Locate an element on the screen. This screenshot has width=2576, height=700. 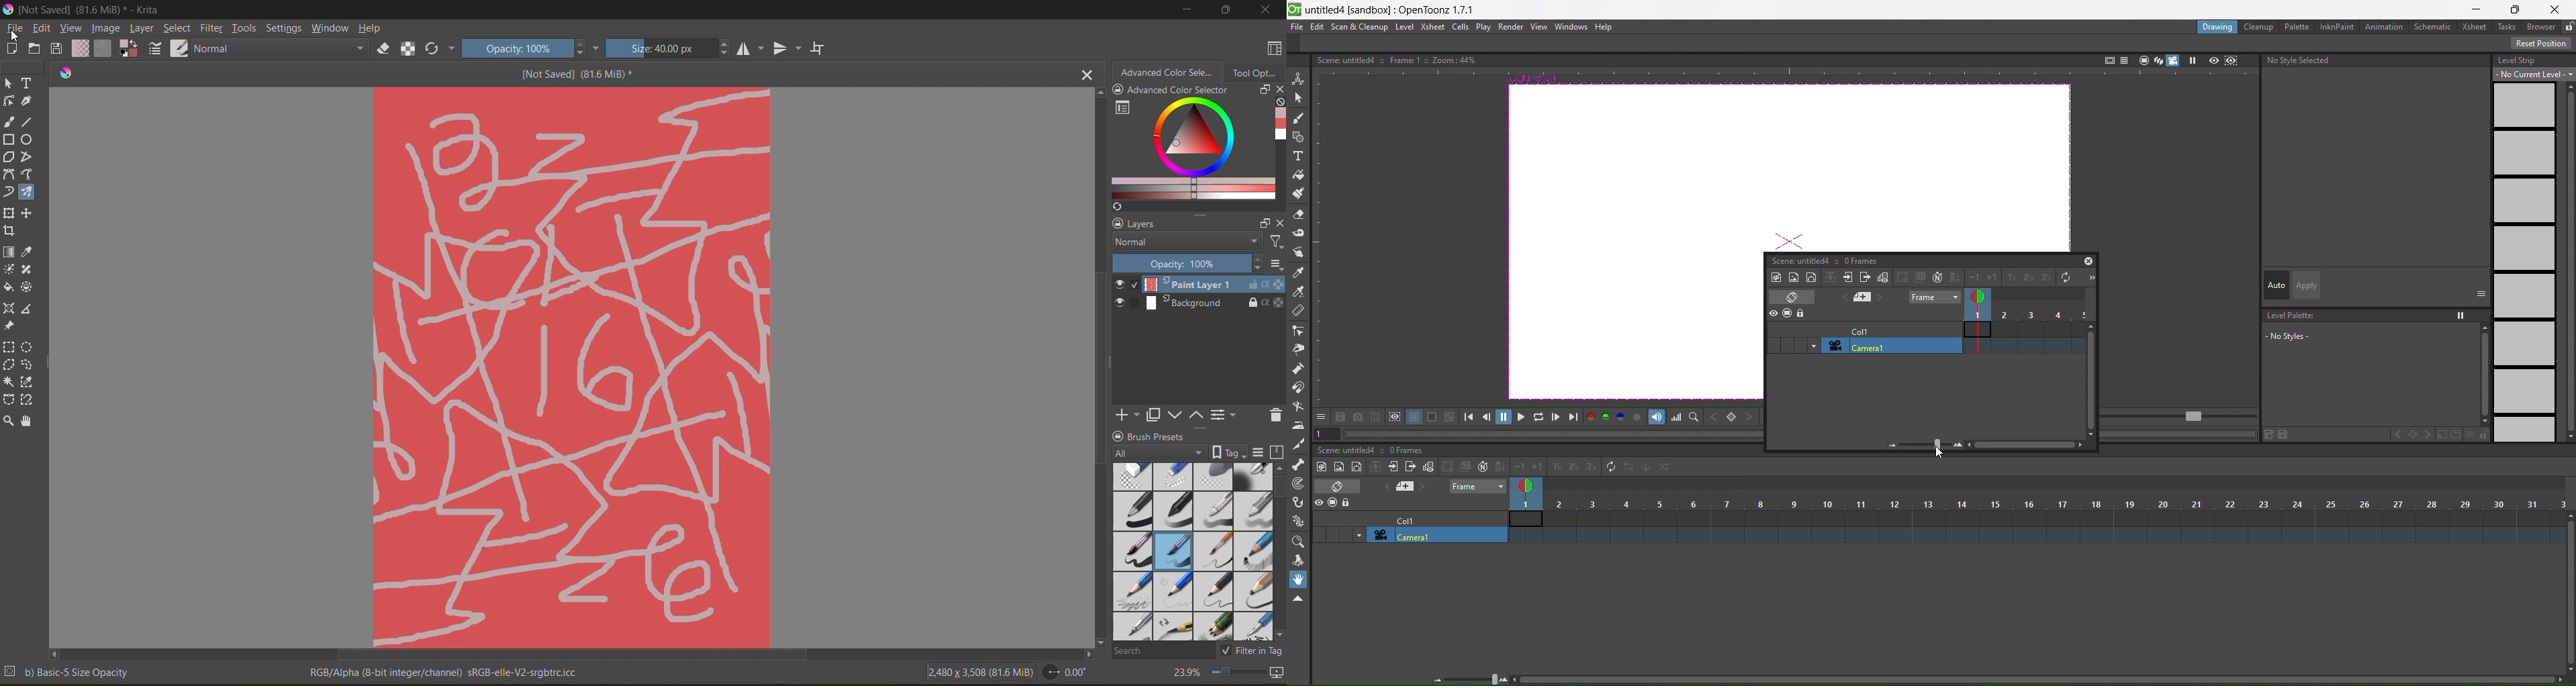
close sub xsheet is located at coordinates (1393, 467).